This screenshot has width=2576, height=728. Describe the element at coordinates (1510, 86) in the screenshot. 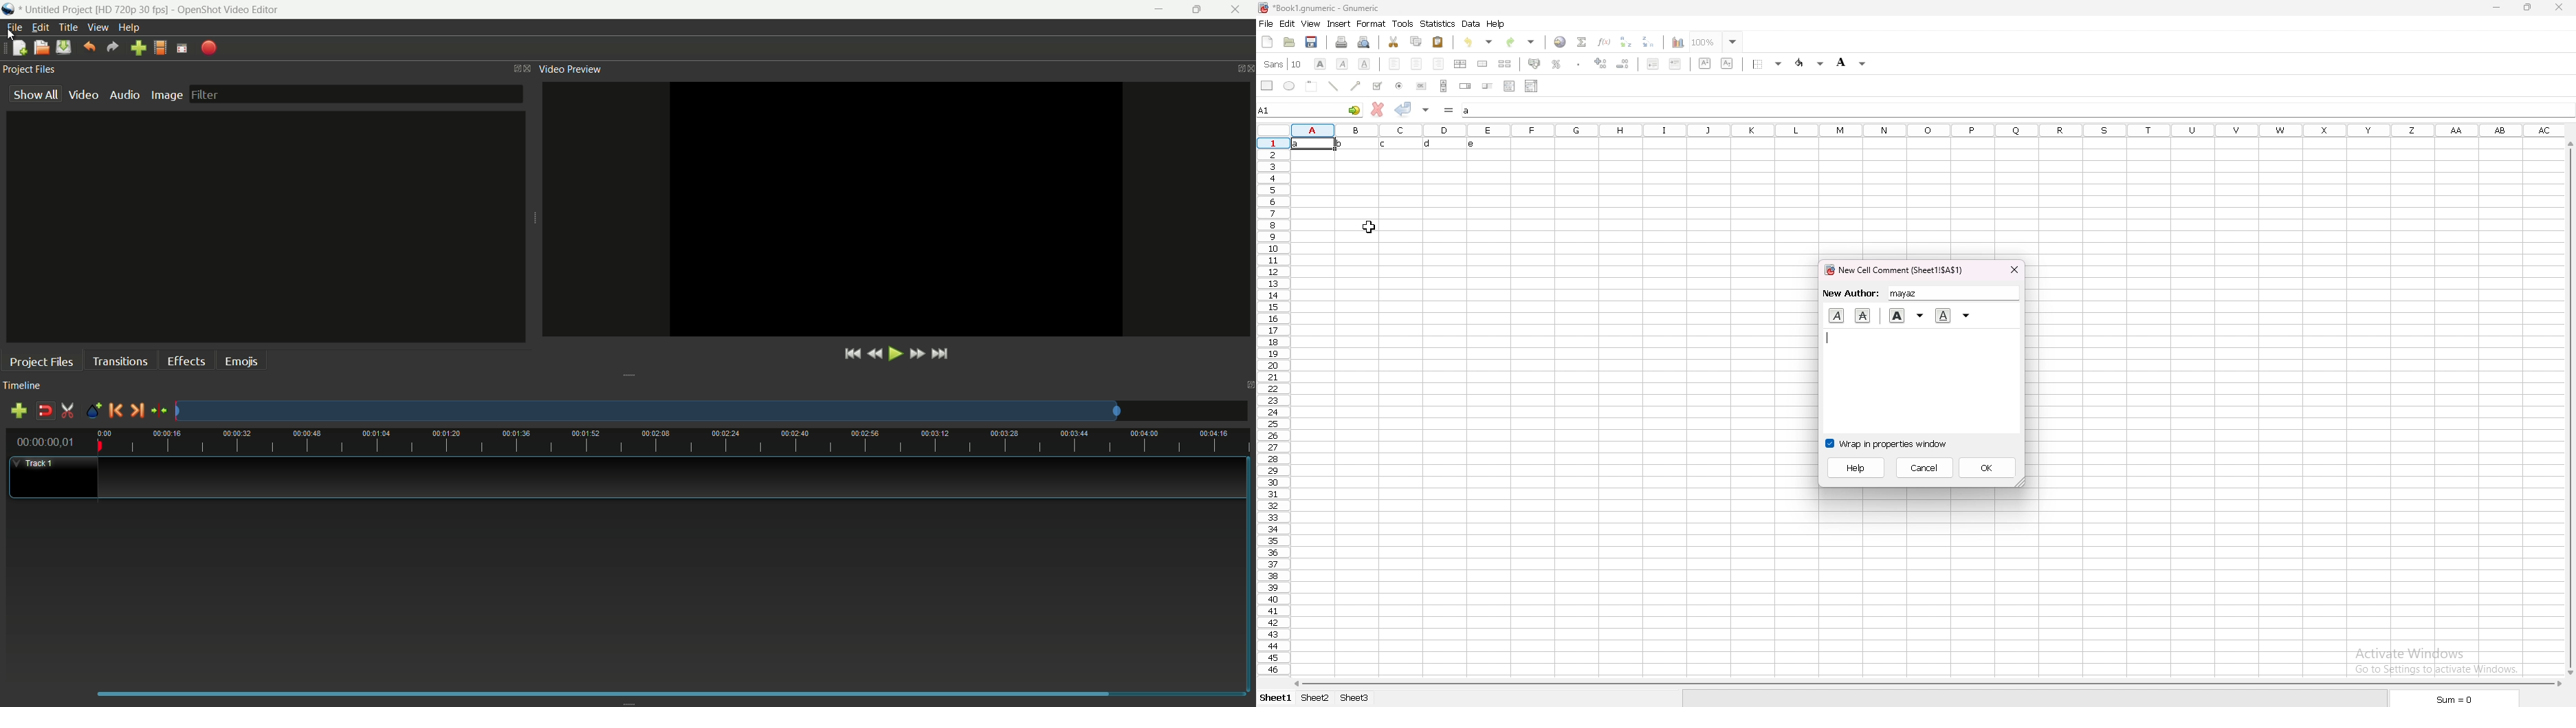

I see `list` at that location.